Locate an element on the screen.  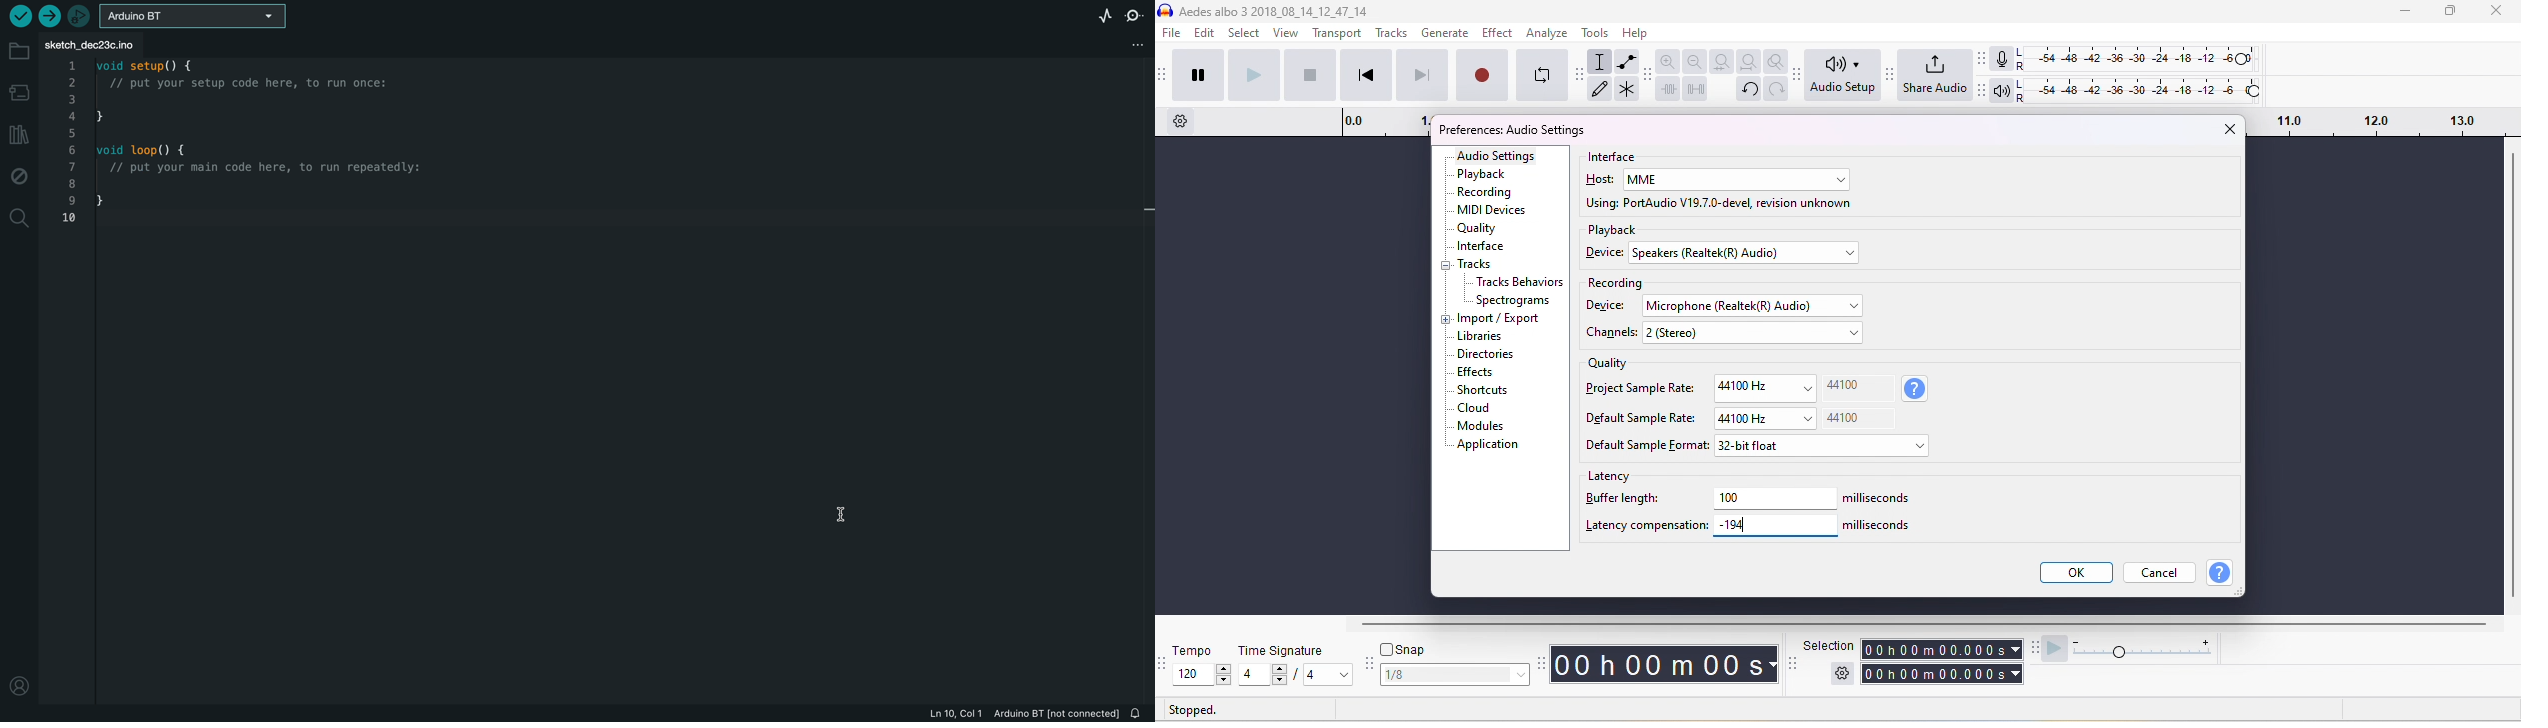
fit project to width is located at coordinates (1751, 62).